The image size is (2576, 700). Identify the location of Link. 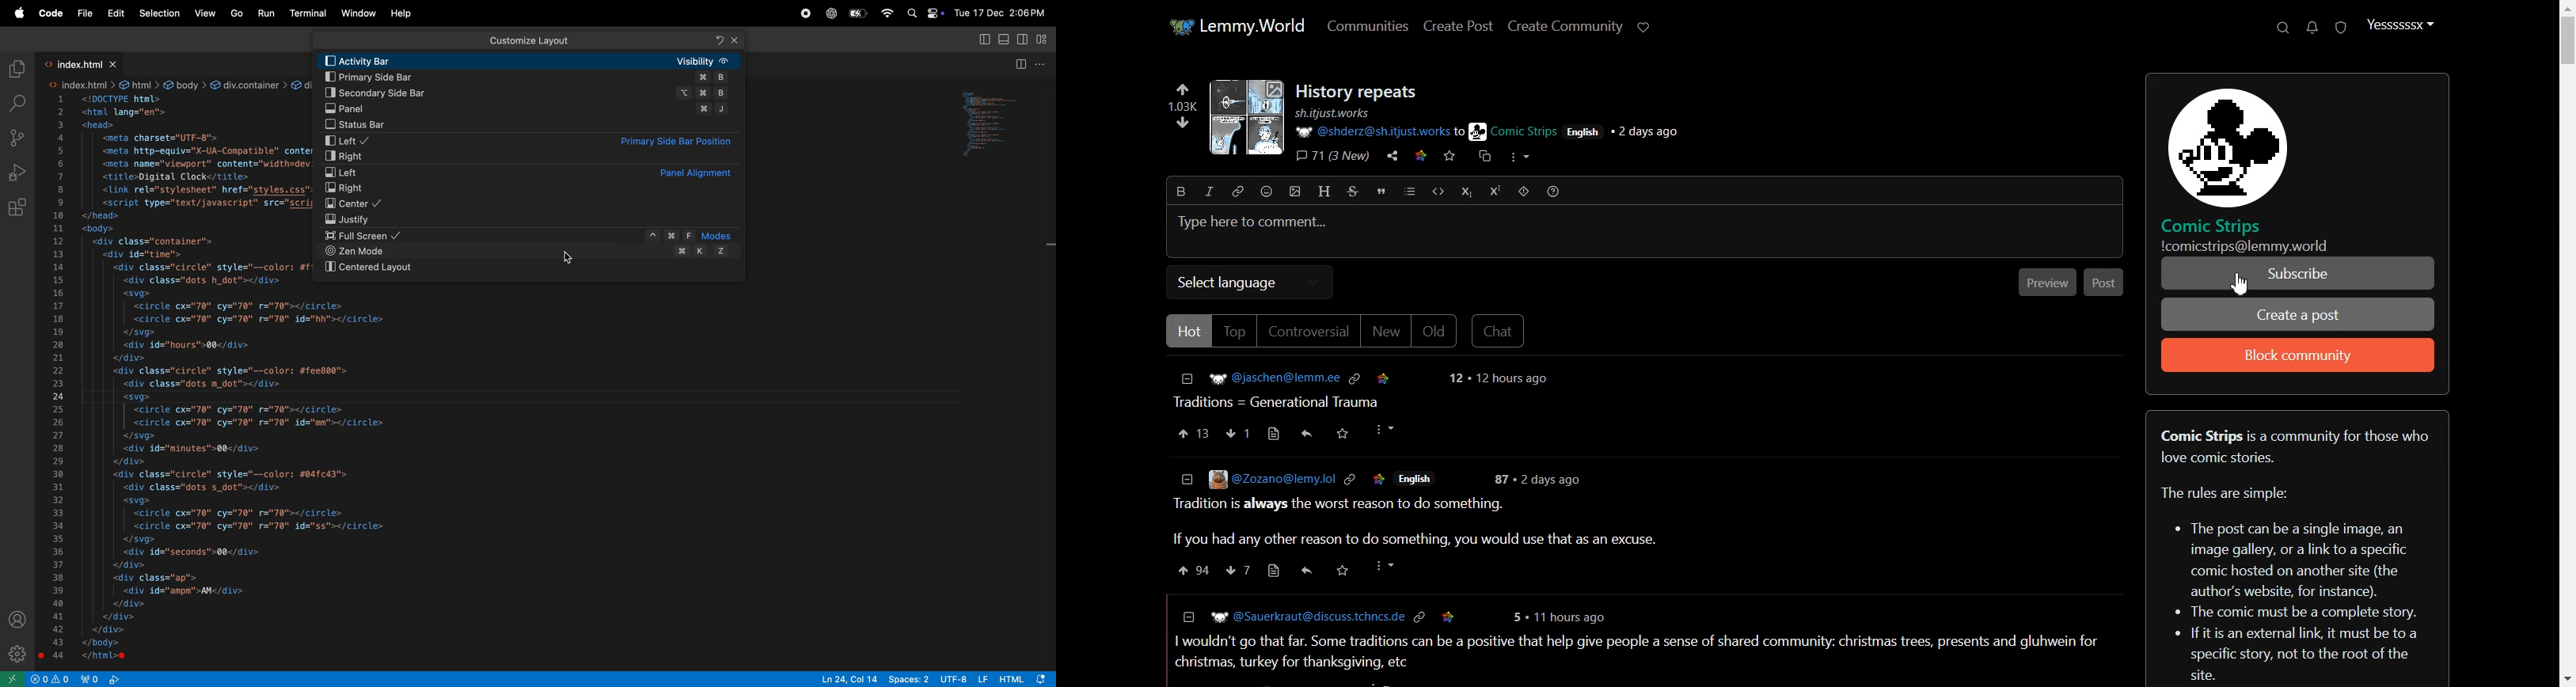
(1423, 157).